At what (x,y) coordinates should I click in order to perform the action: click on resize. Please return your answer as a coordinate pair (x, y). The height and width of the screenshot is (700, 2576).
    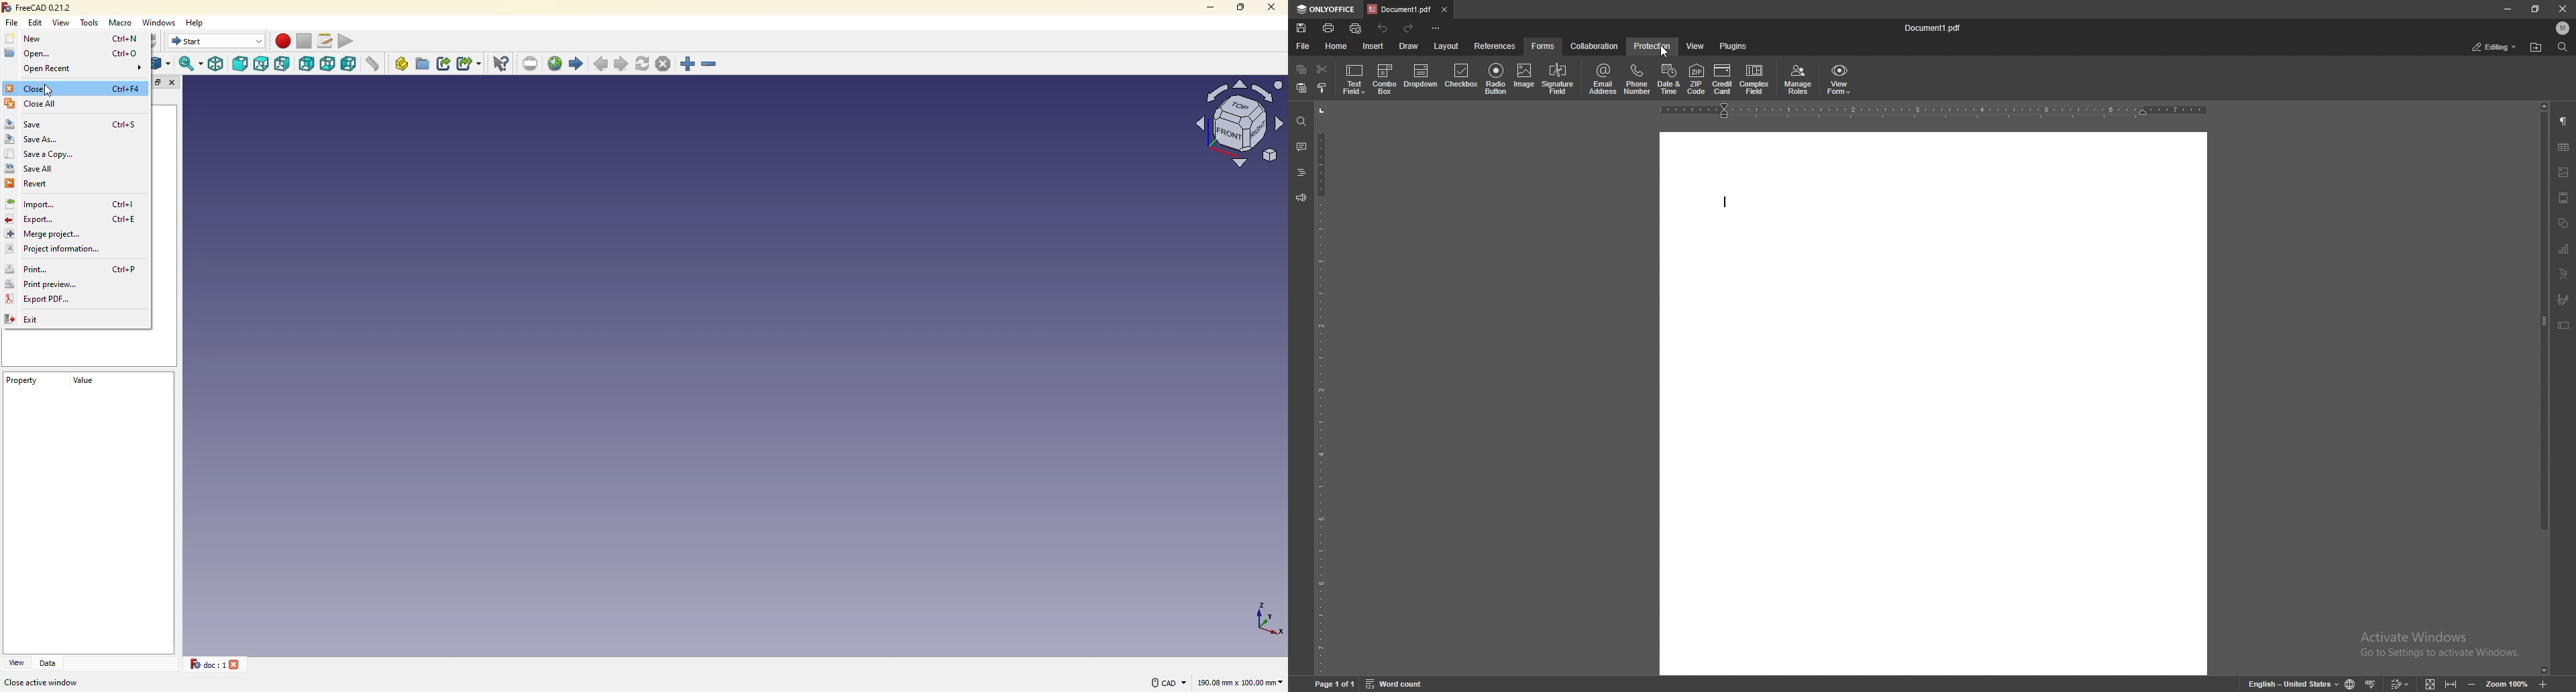
    Looking at the image, I should click on (2537, 9).